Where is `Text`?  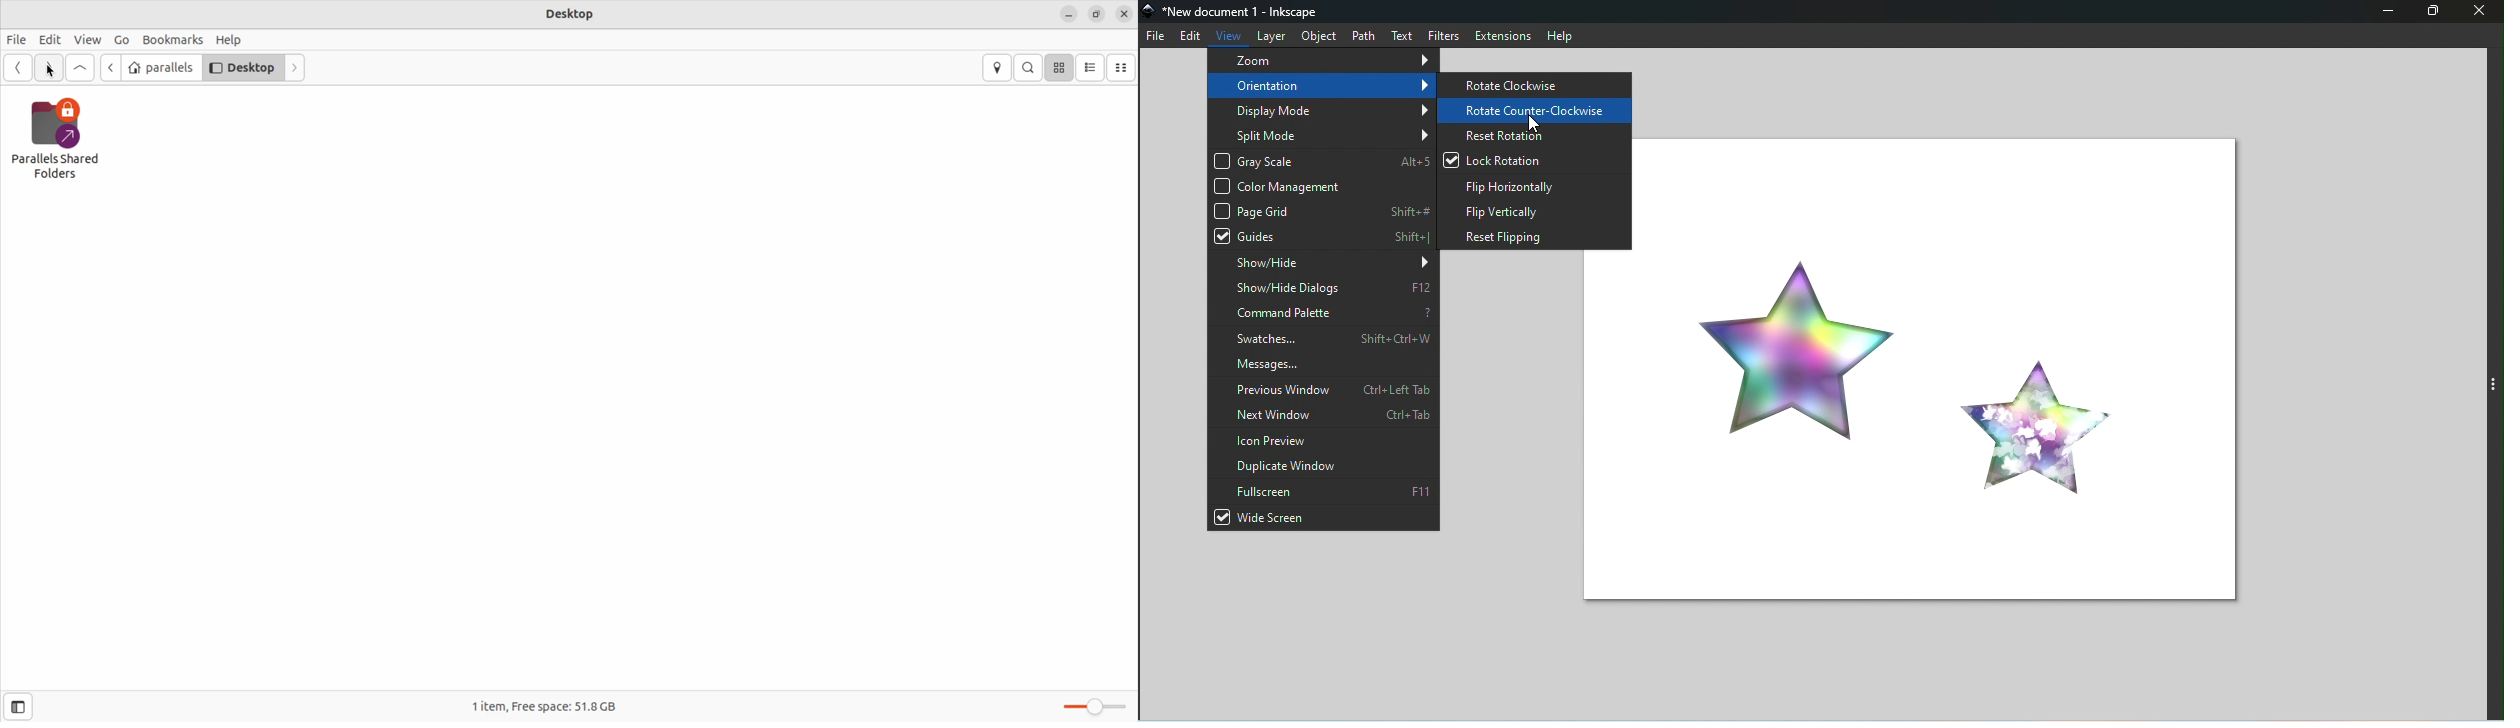
Text is located at coordinates (1401, 36).